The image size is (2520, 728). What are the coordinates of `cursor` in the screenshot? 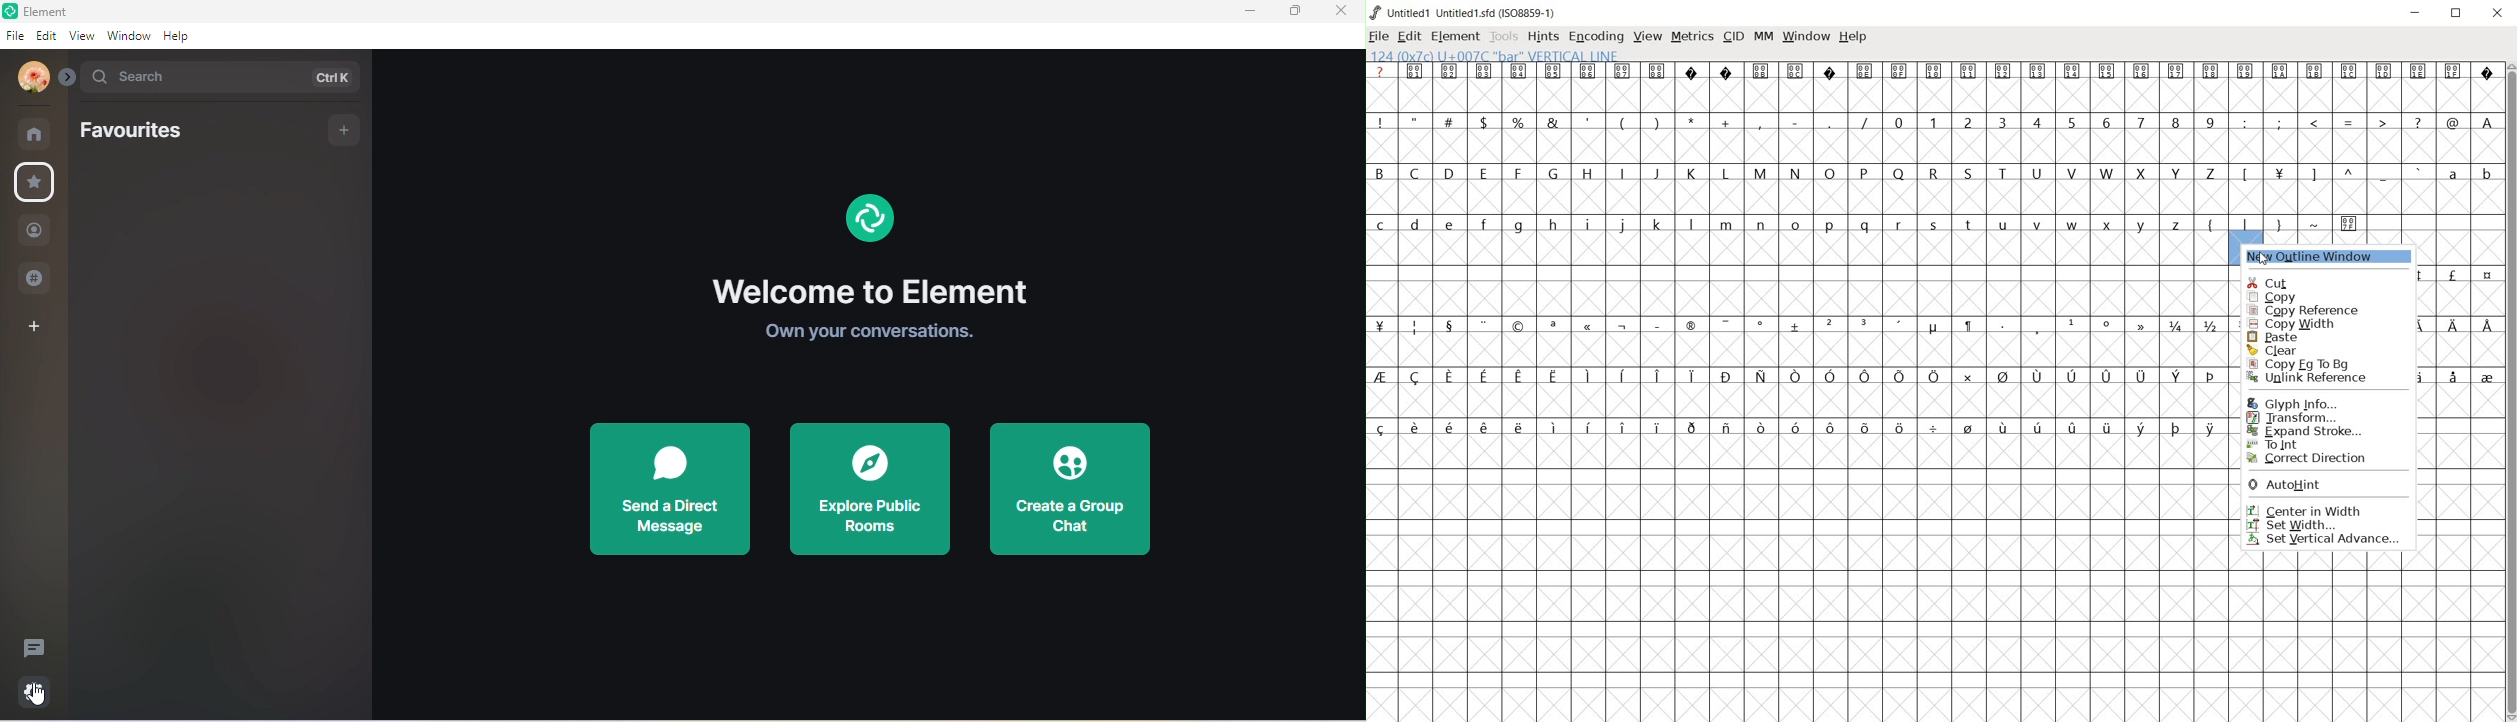 It's located at (41, 703).